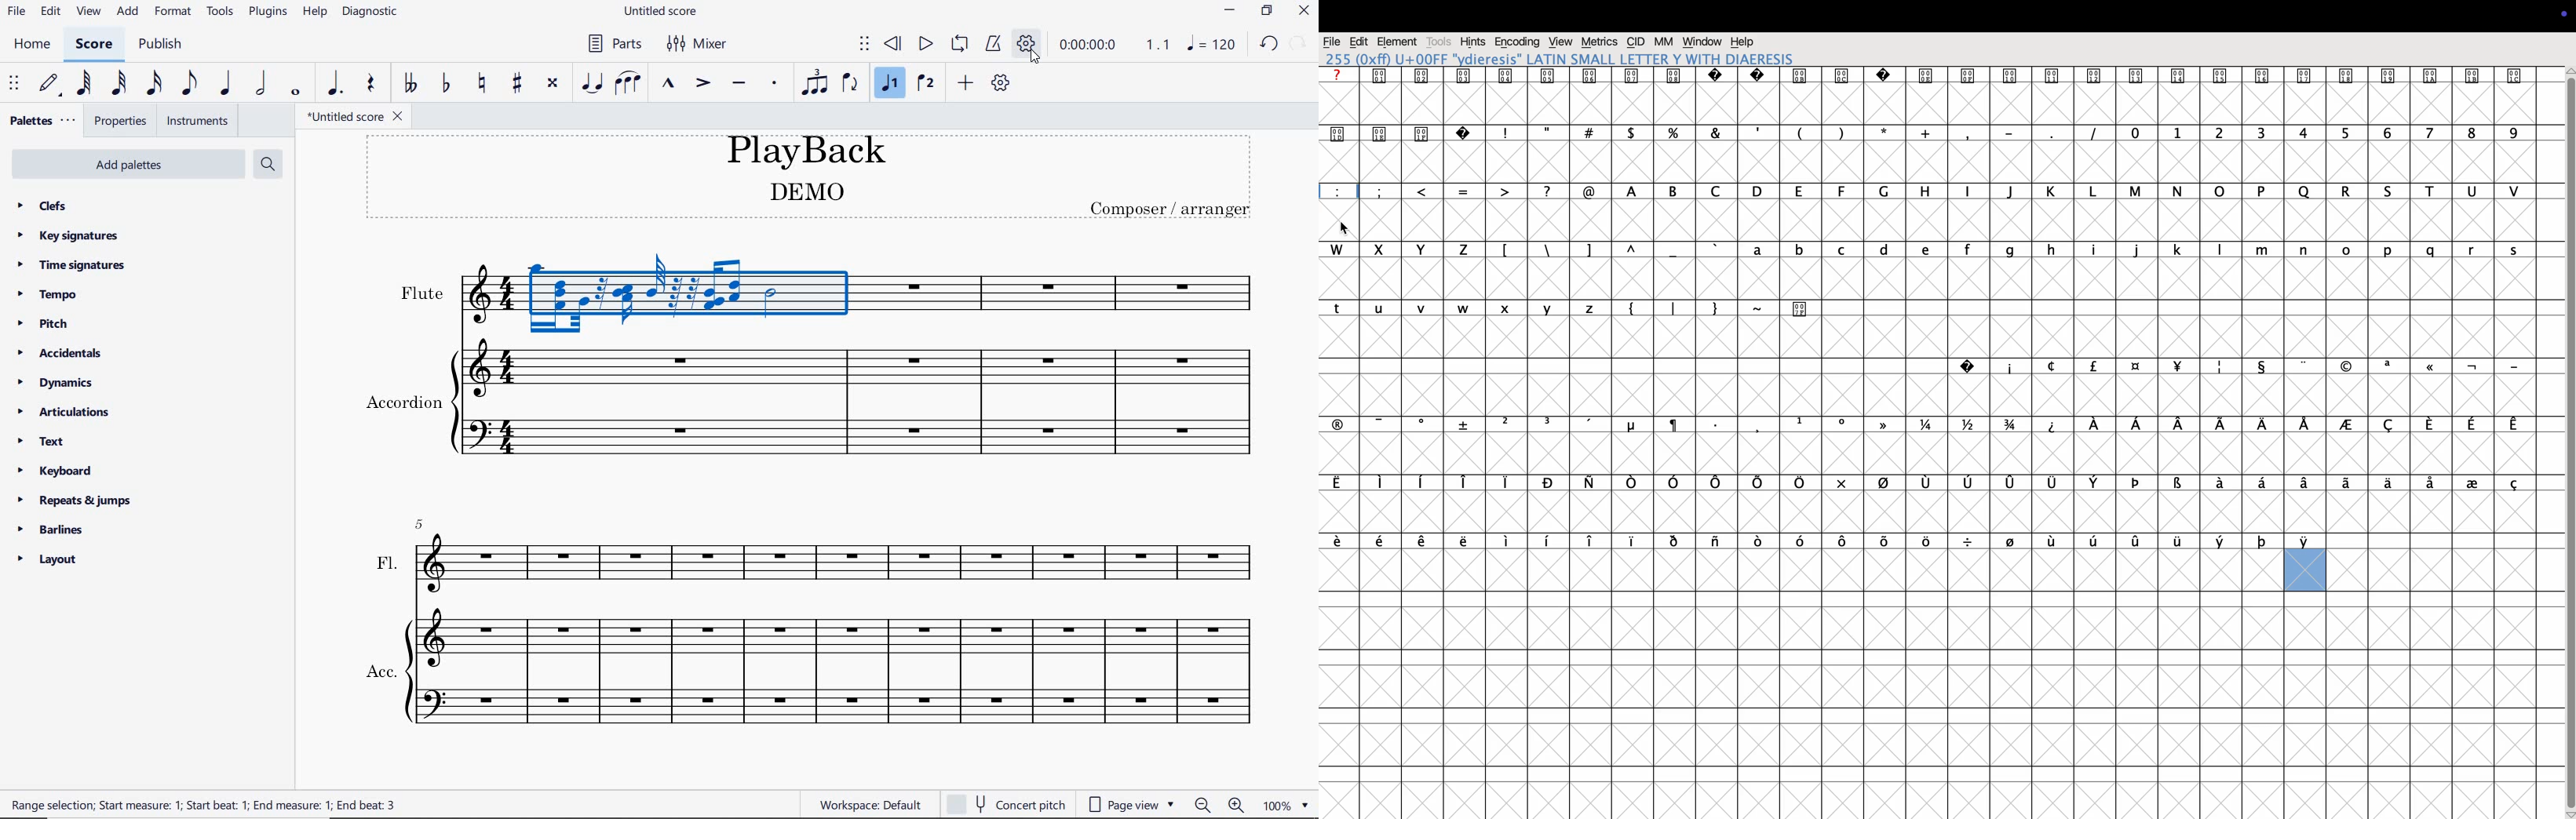 Image resolution: width=2576 pixels, height=840 pixels. What do you see at coordinates (1465, 213) in the screenshot?
I see `=` at bounding box center [1465, 213].